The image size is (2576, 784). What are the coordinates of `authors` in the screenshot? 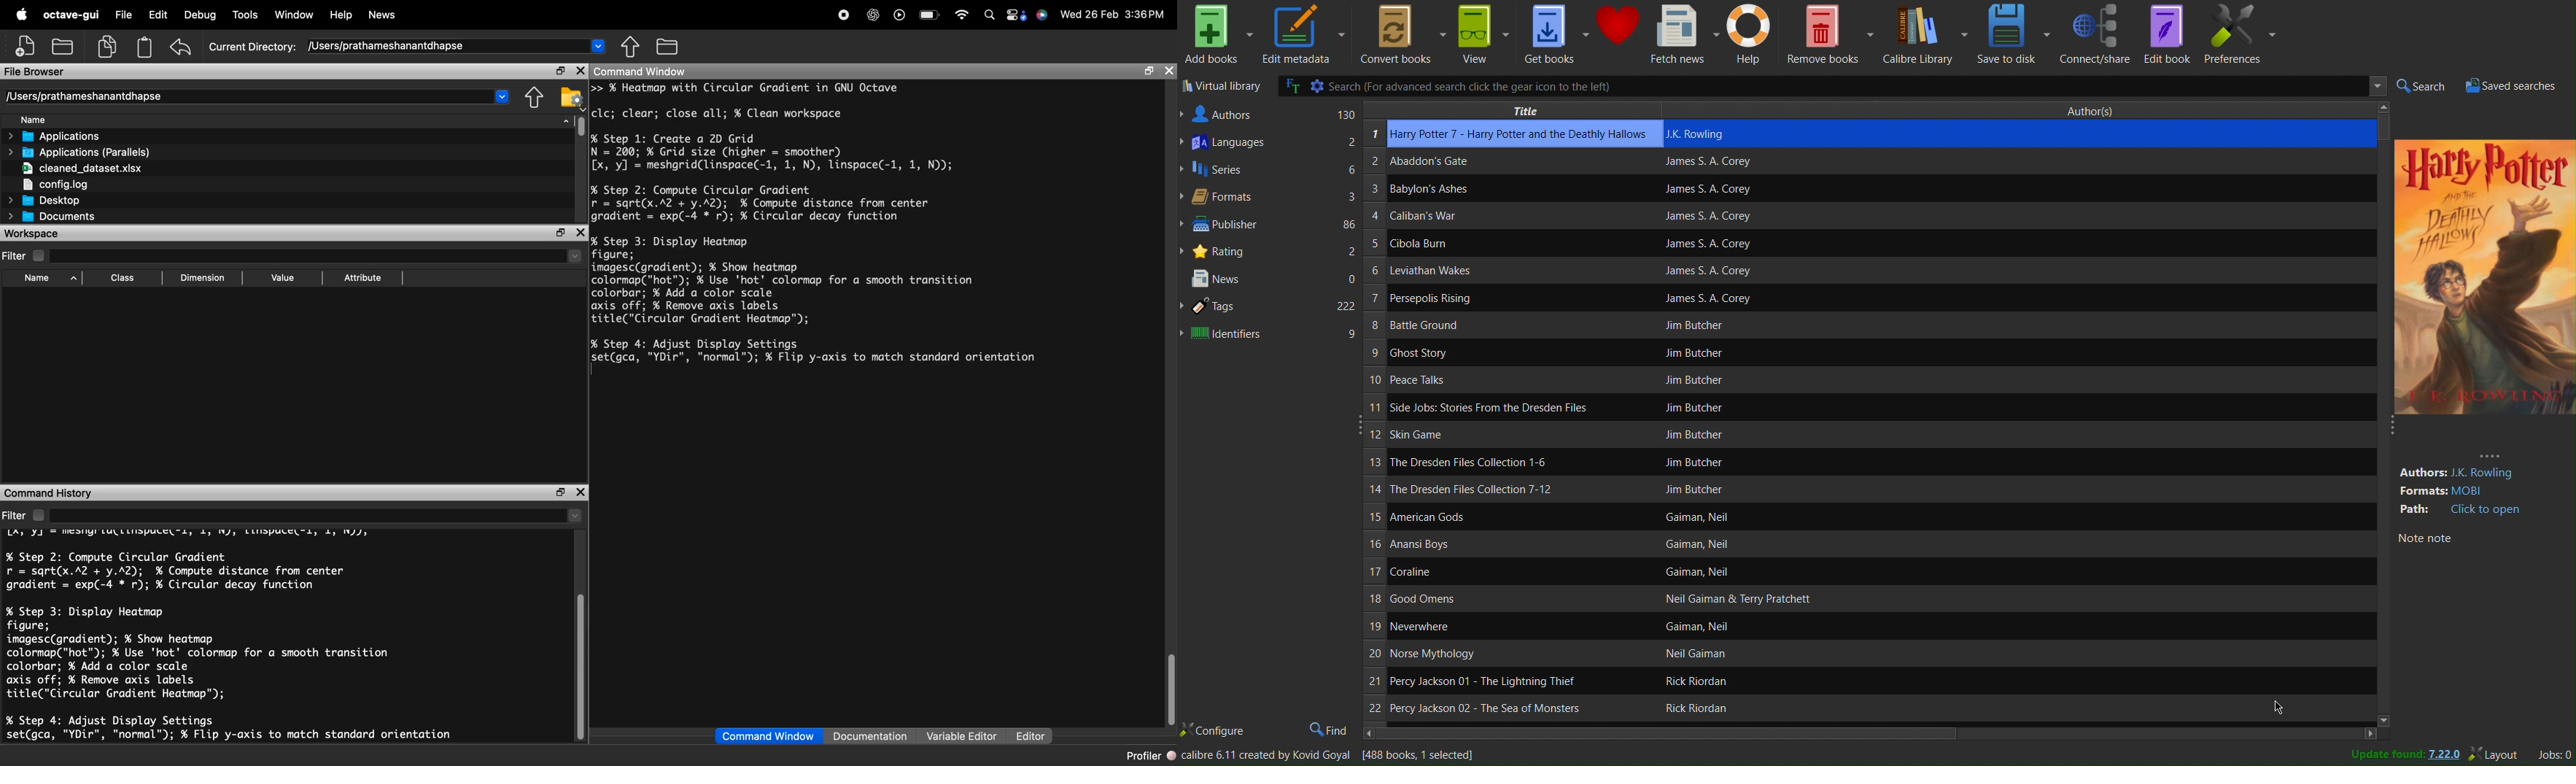 It's located at (2475, 467).